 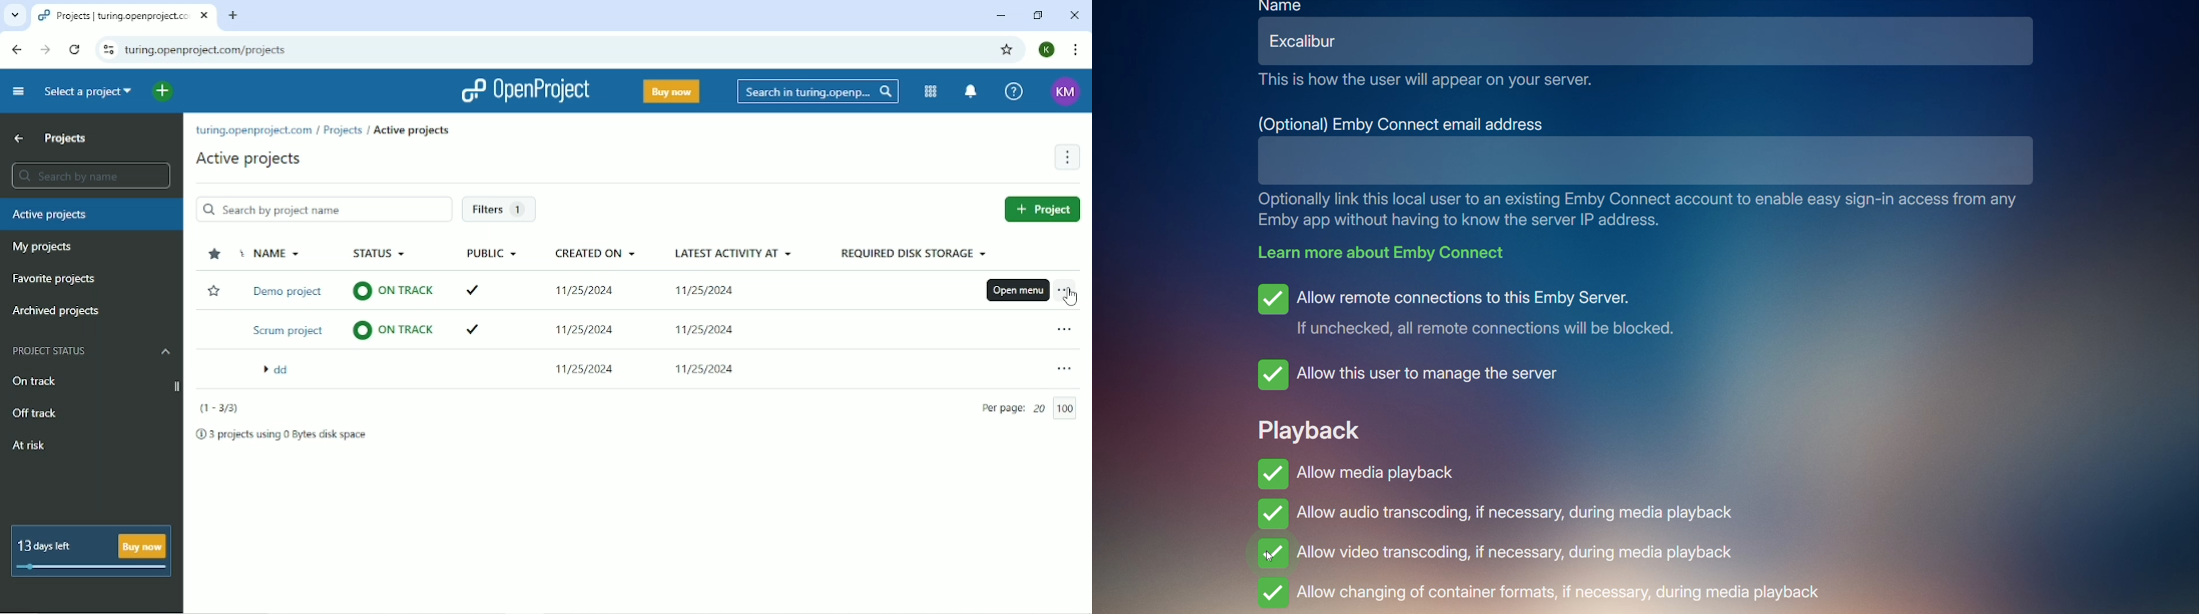 What do you see at coordinates (525, 90) in the screenshot?
I see `OpenProject` at bounding box center [525, 90].